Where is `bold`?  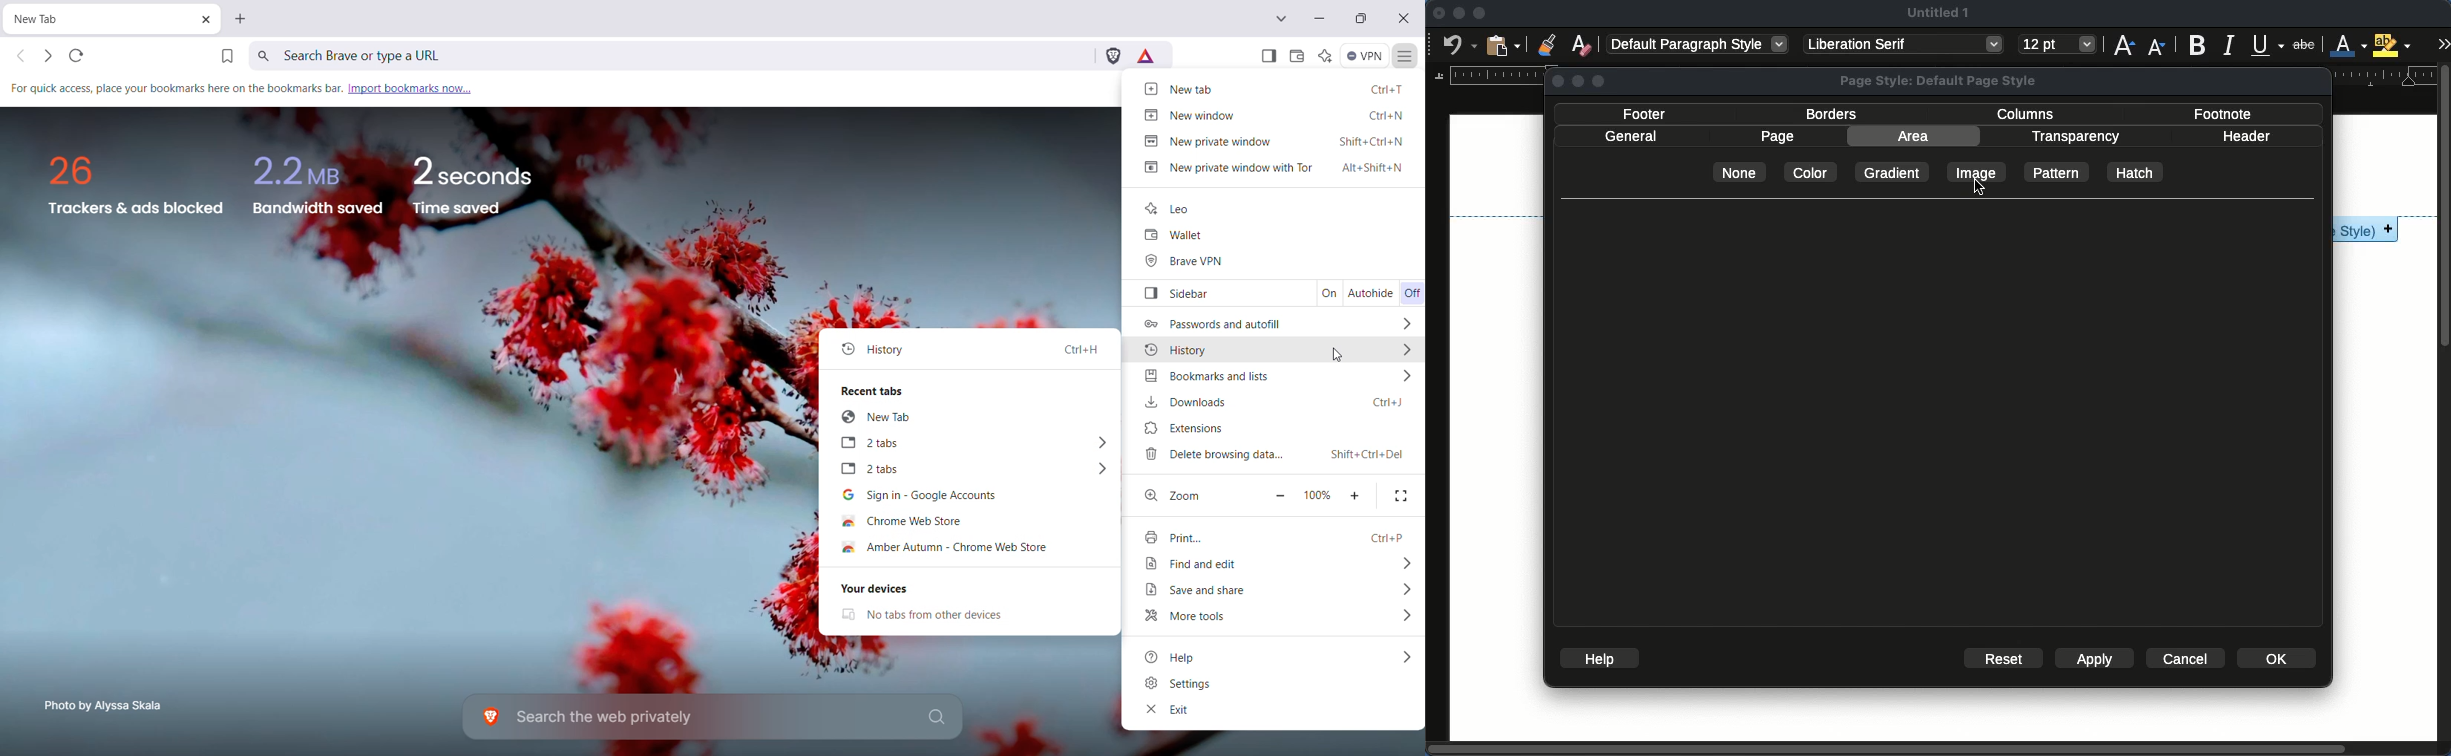 bold is located at coordinates (2197, 44).